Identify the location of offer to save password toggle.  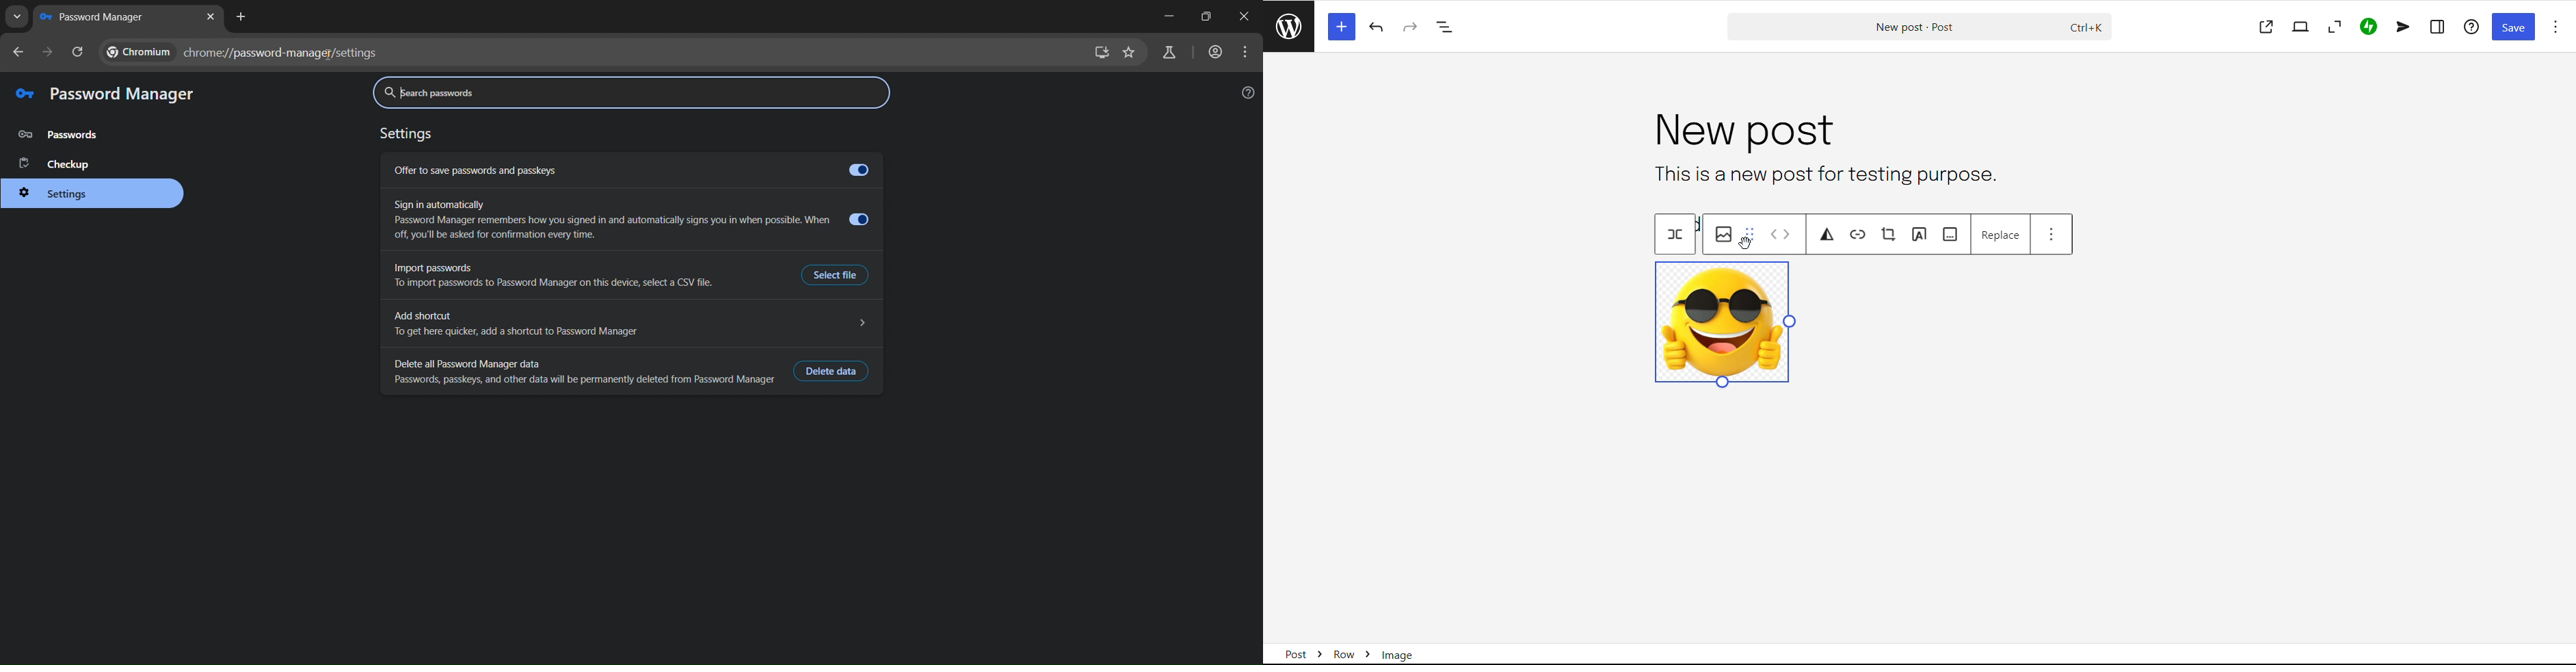
(848, 170).